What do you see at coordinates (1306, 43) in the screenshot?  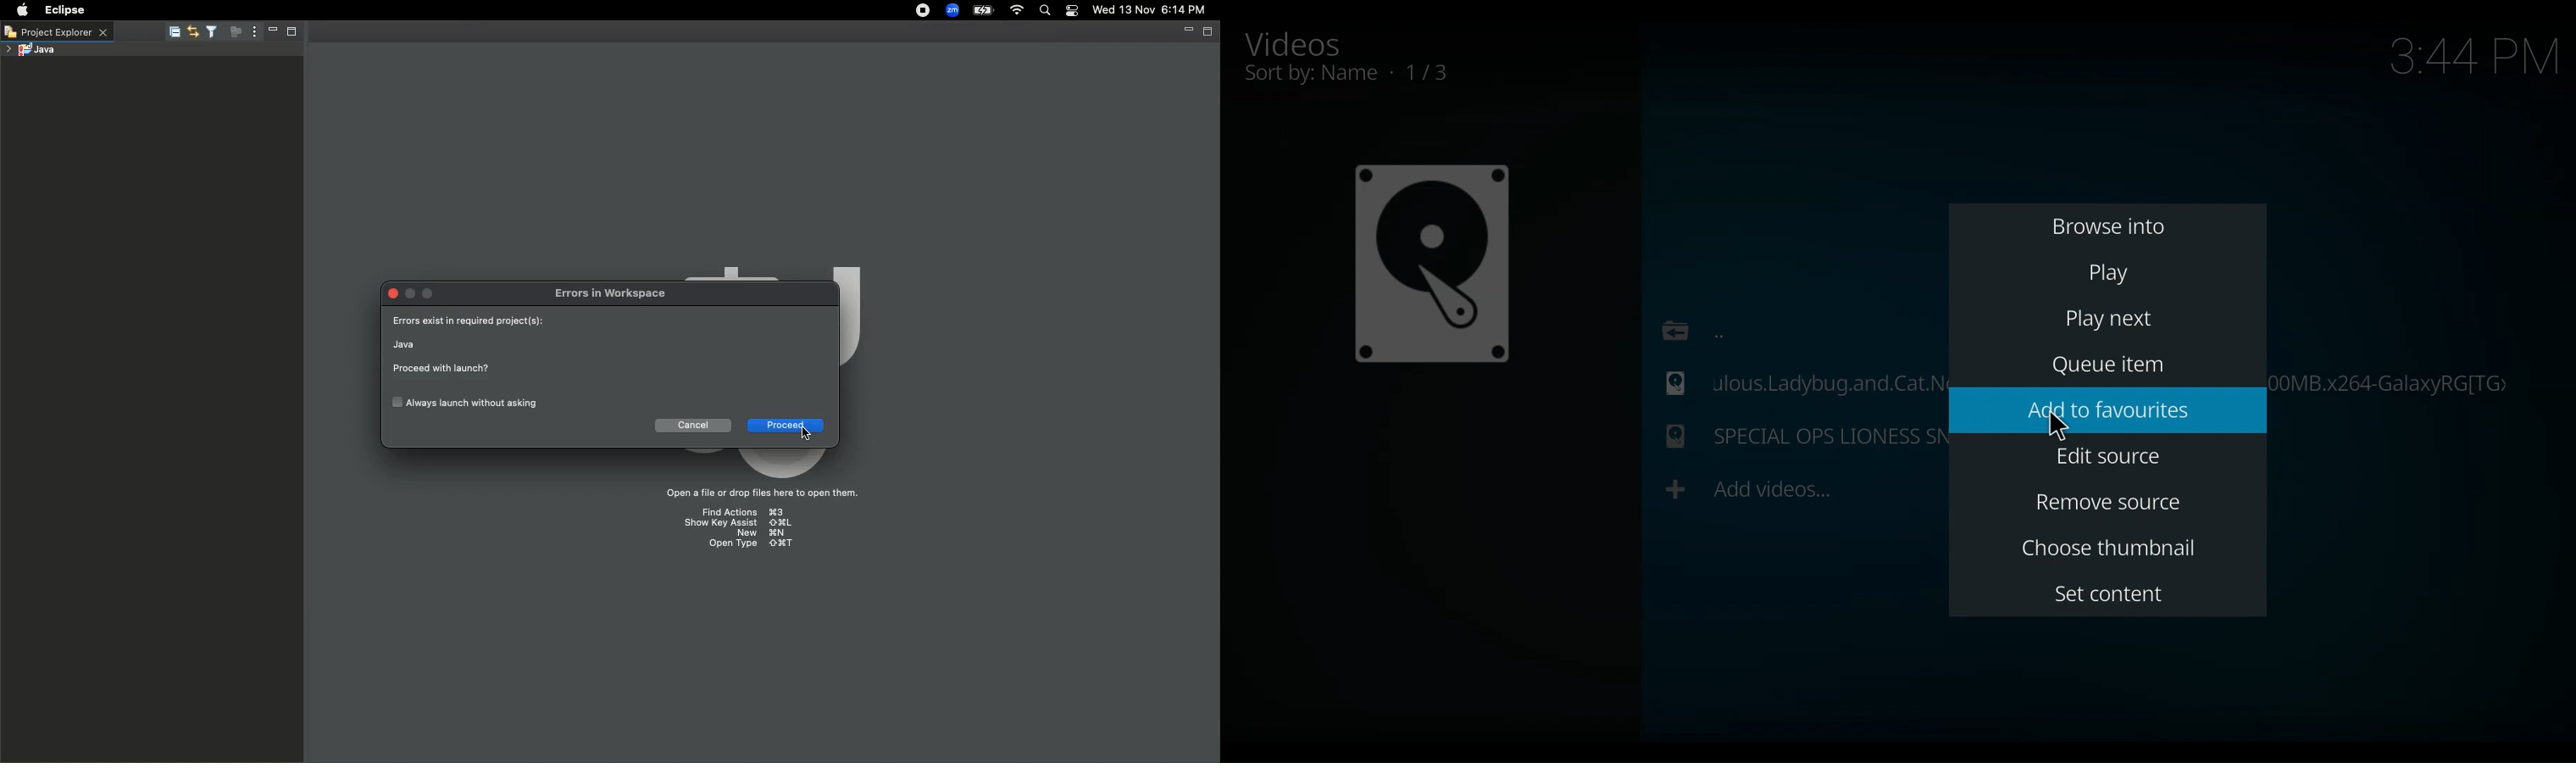 I see `Videos` at bounding box center [1306, 43].